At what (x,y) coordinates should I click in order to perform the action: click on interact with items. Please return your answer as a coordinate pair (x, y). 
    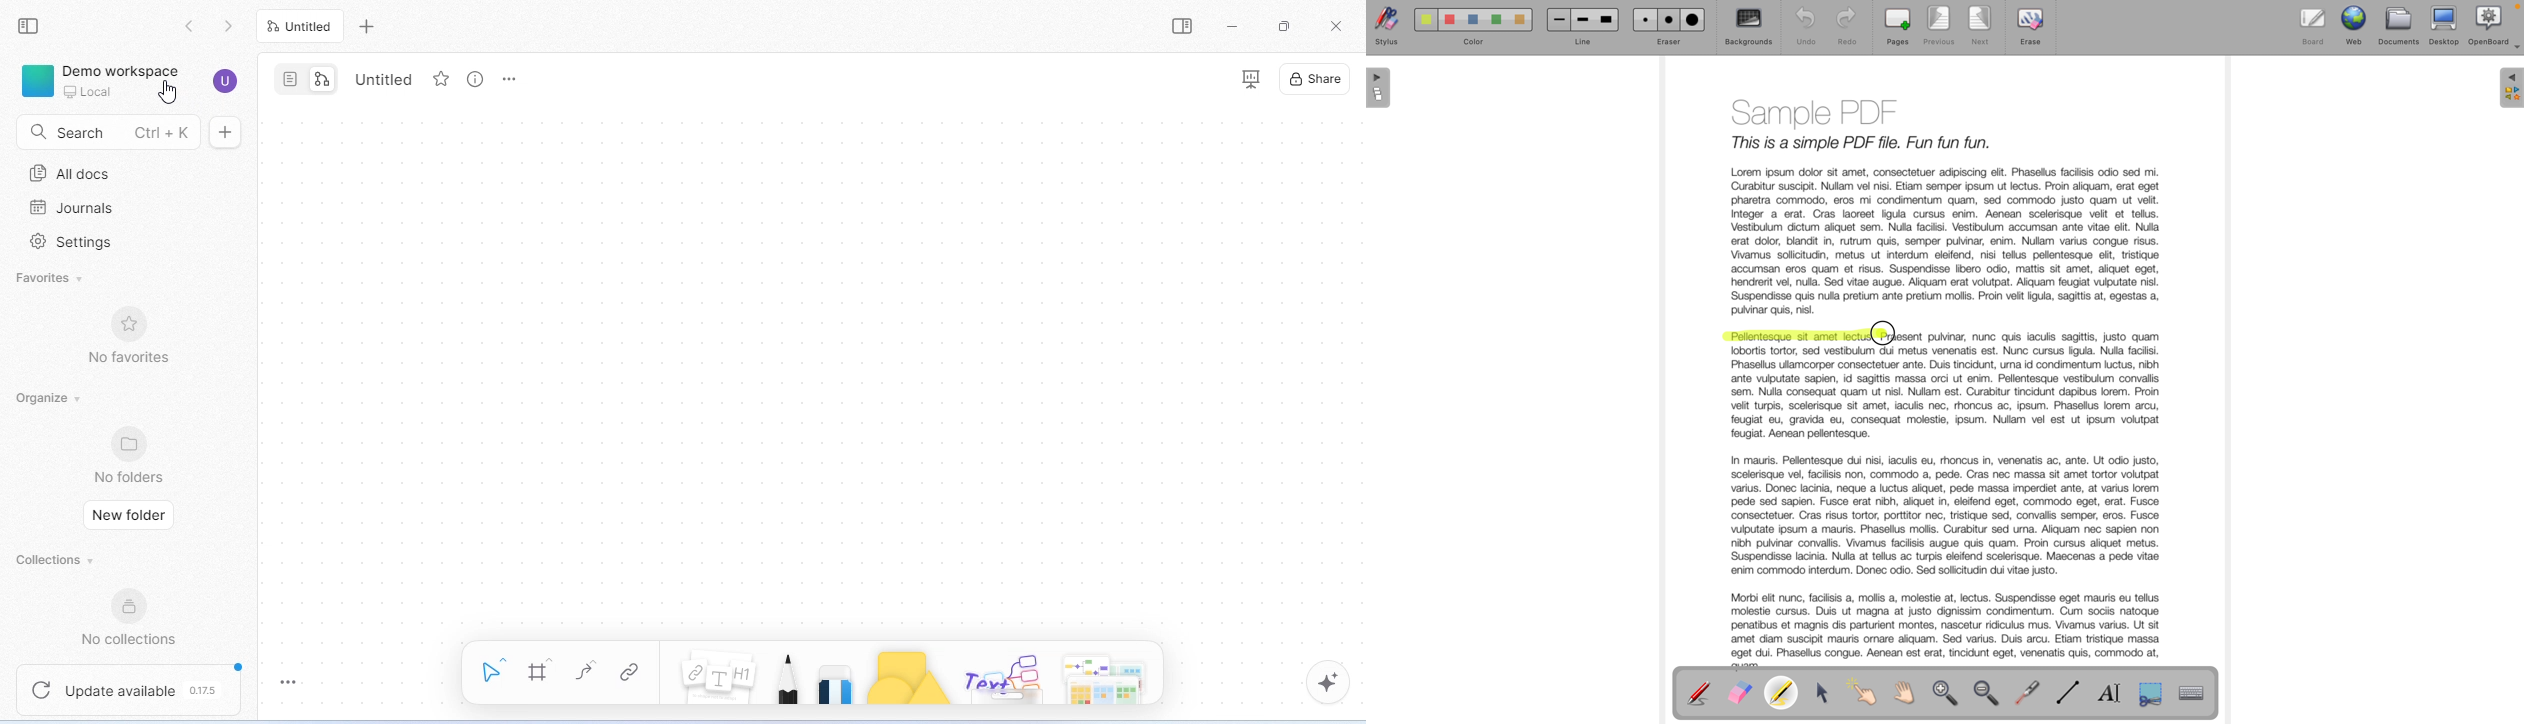
    Looking at the image, I should click on (1868, 696).